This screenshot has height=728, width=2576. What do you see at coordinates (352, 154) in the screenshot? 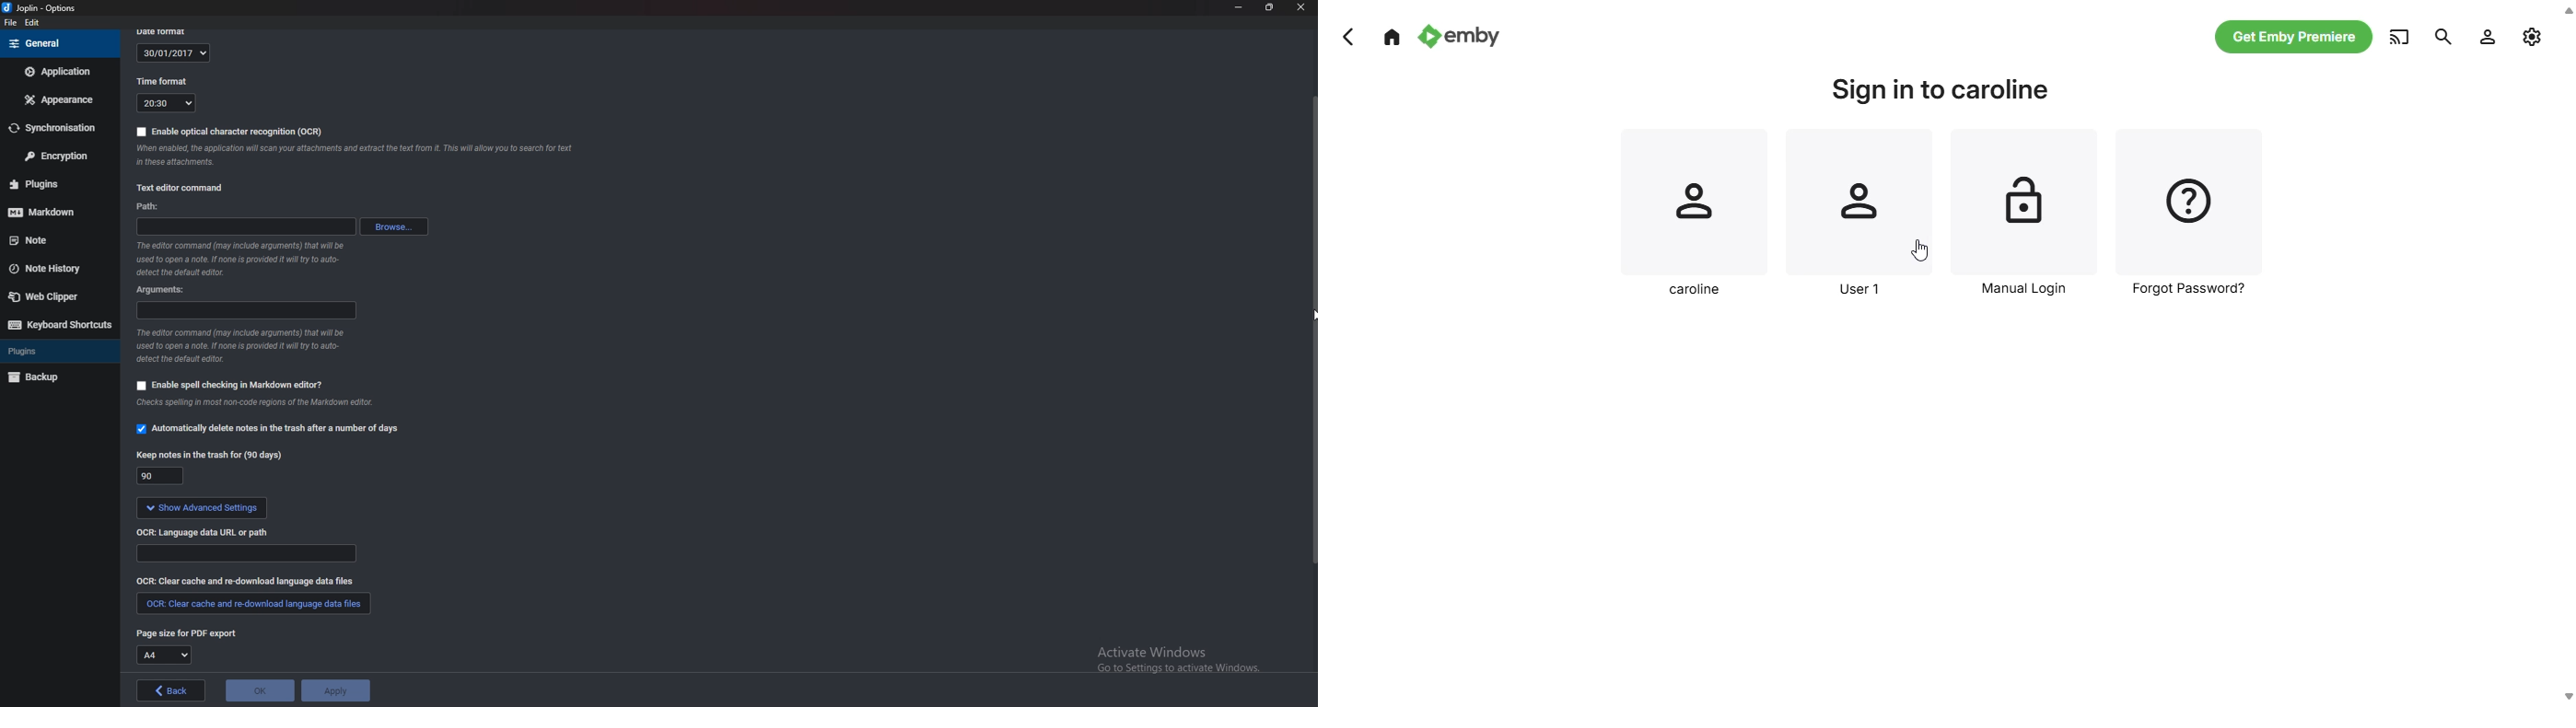
I see `ocr info` at bounding box center [352, 154].